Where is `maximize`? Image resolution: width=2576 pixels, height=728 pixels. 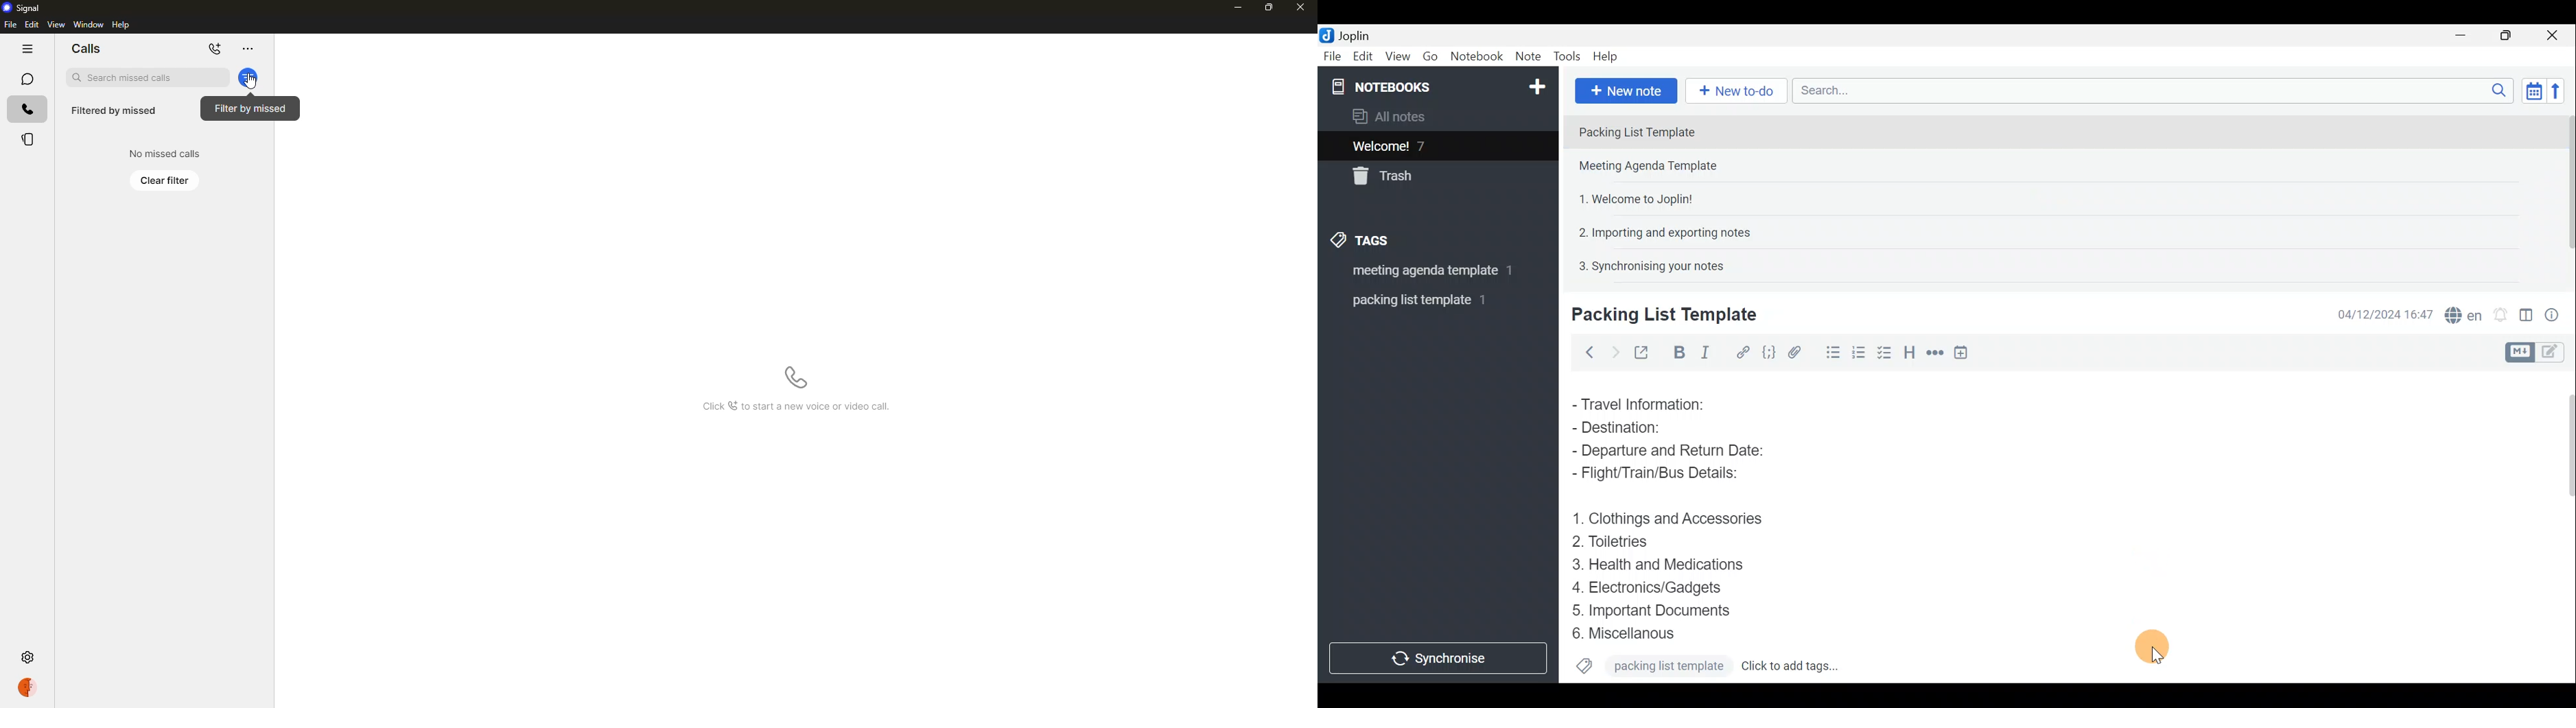
maximize is located at coordinates (1269, 8).